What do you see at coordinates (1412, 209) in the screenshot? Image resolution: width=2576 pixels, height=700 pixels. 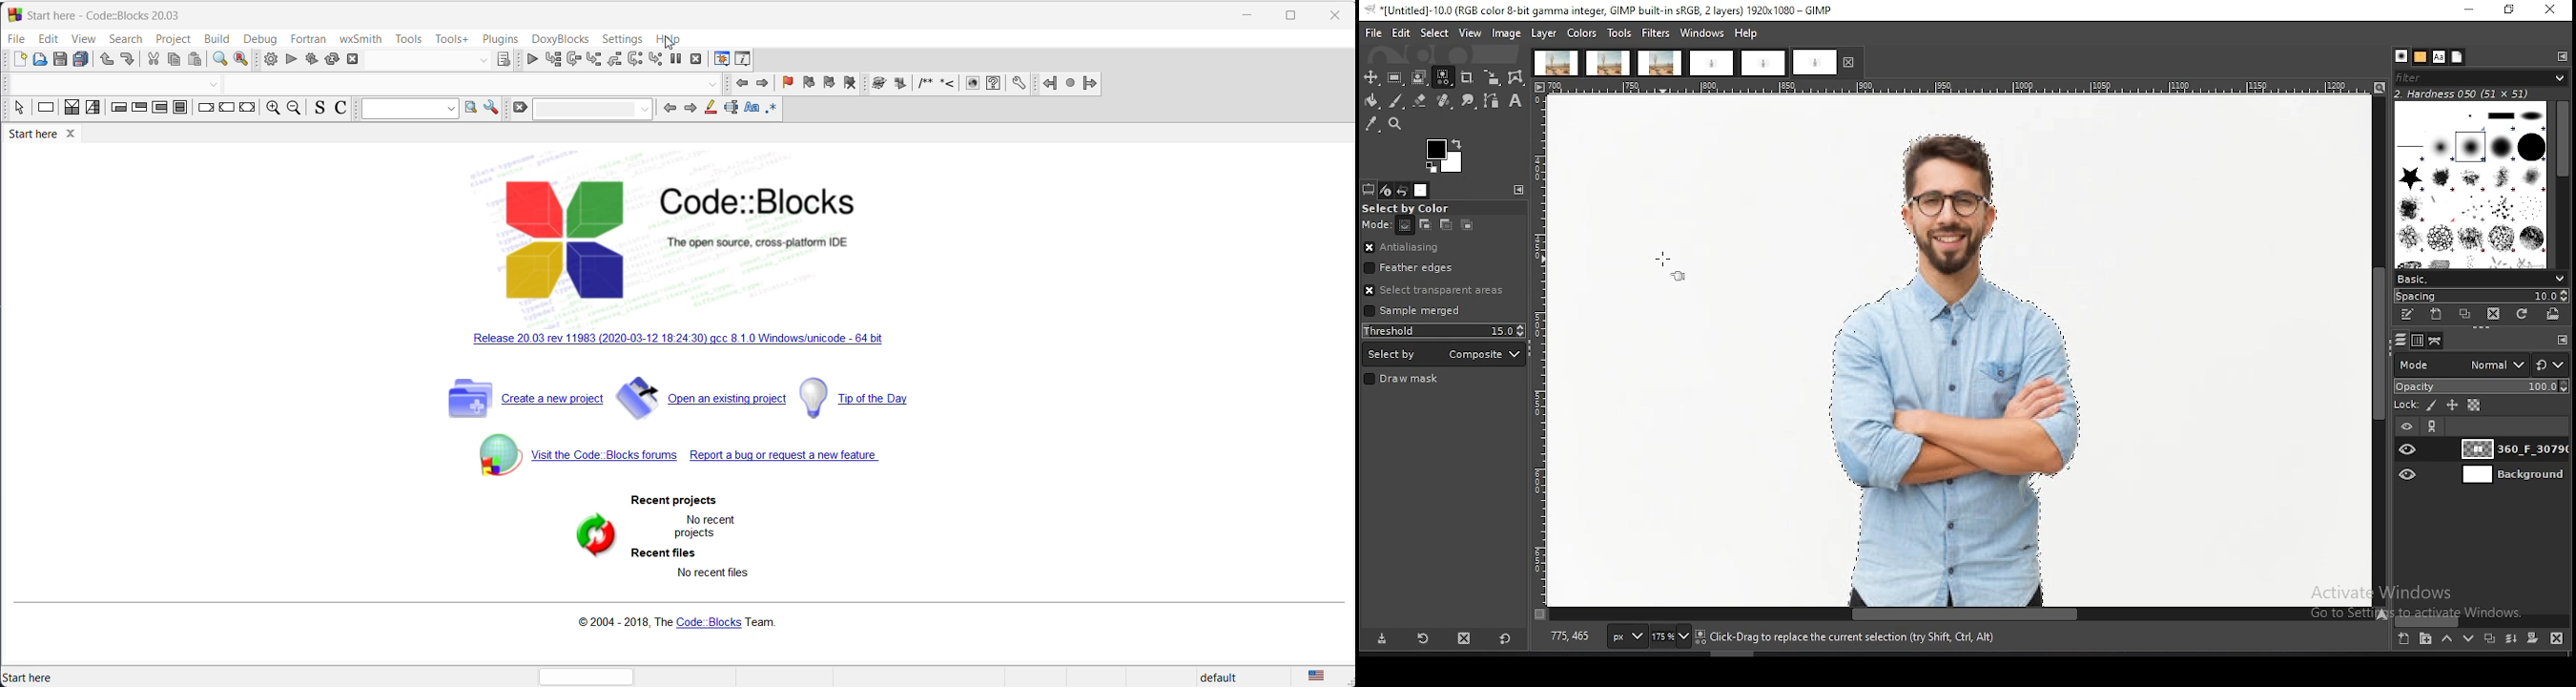 I see `select by color` at bounding box center [1412, 209].